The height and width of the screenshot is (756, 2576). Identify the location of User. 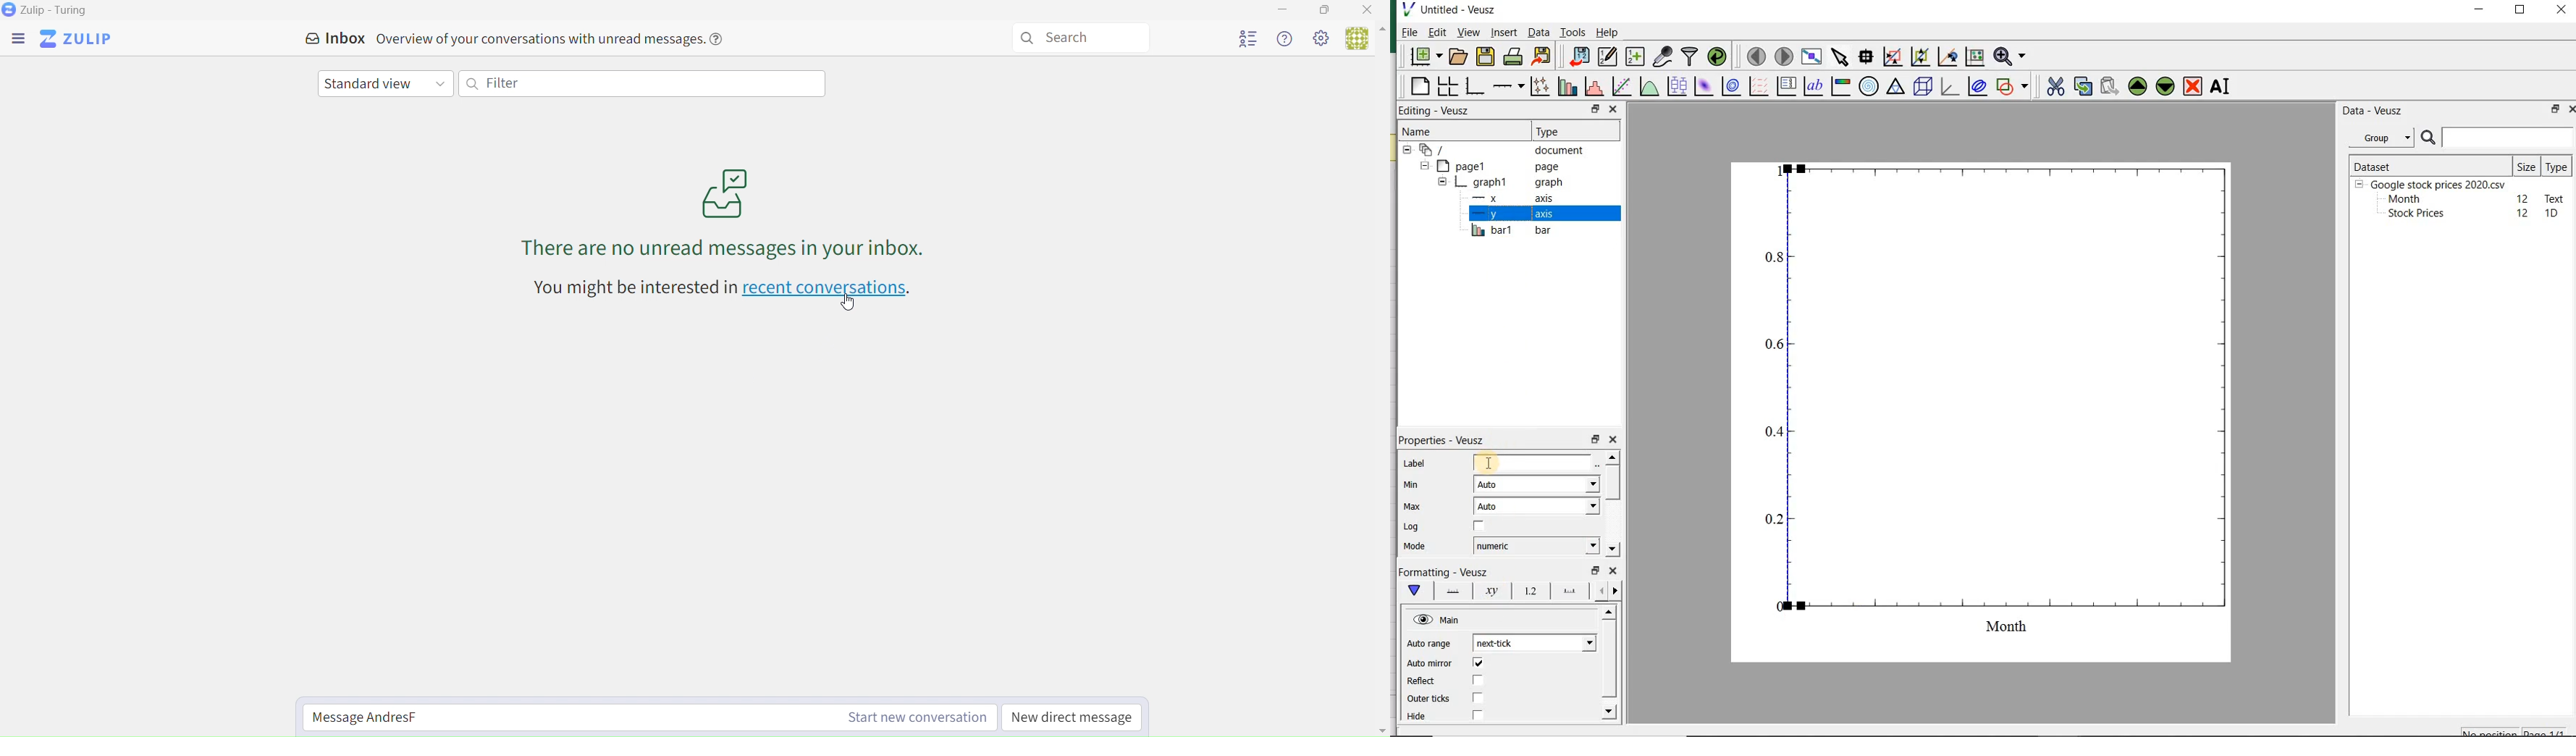
(1363, 40).